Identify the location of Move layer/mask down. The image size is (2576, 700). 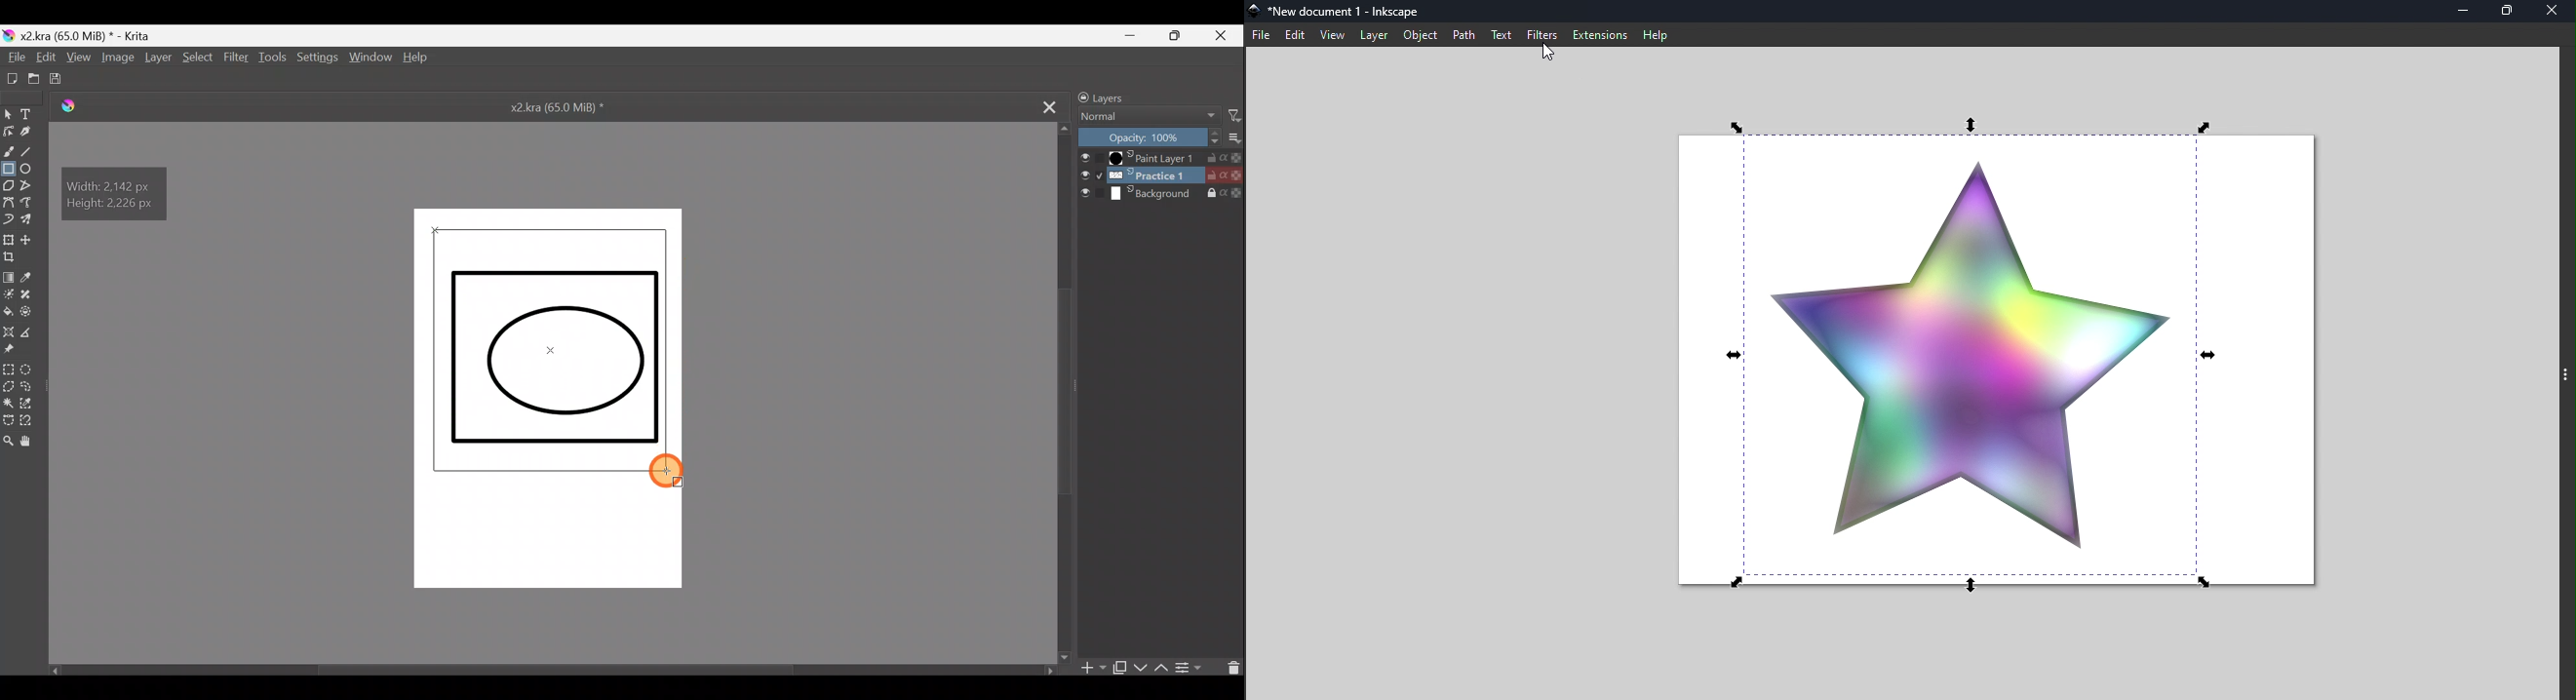
(1141, 670).